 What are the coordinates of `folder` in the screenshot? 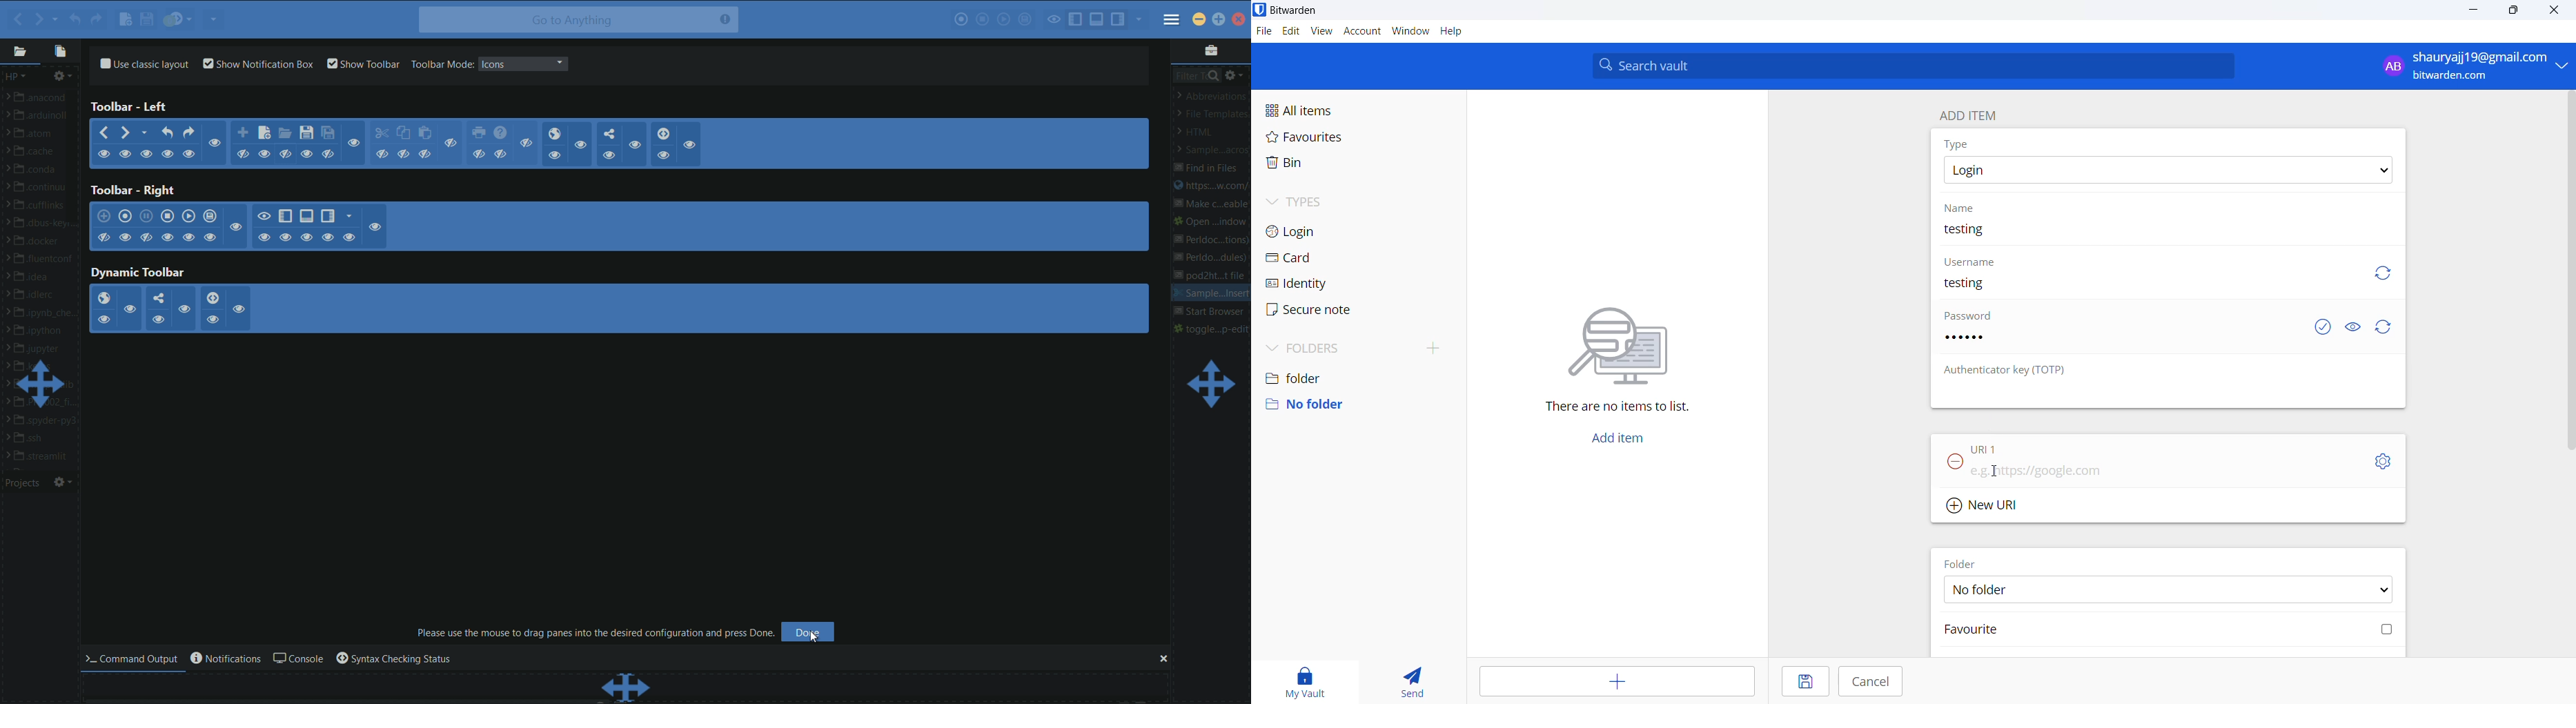 It's located at (1355, 375).